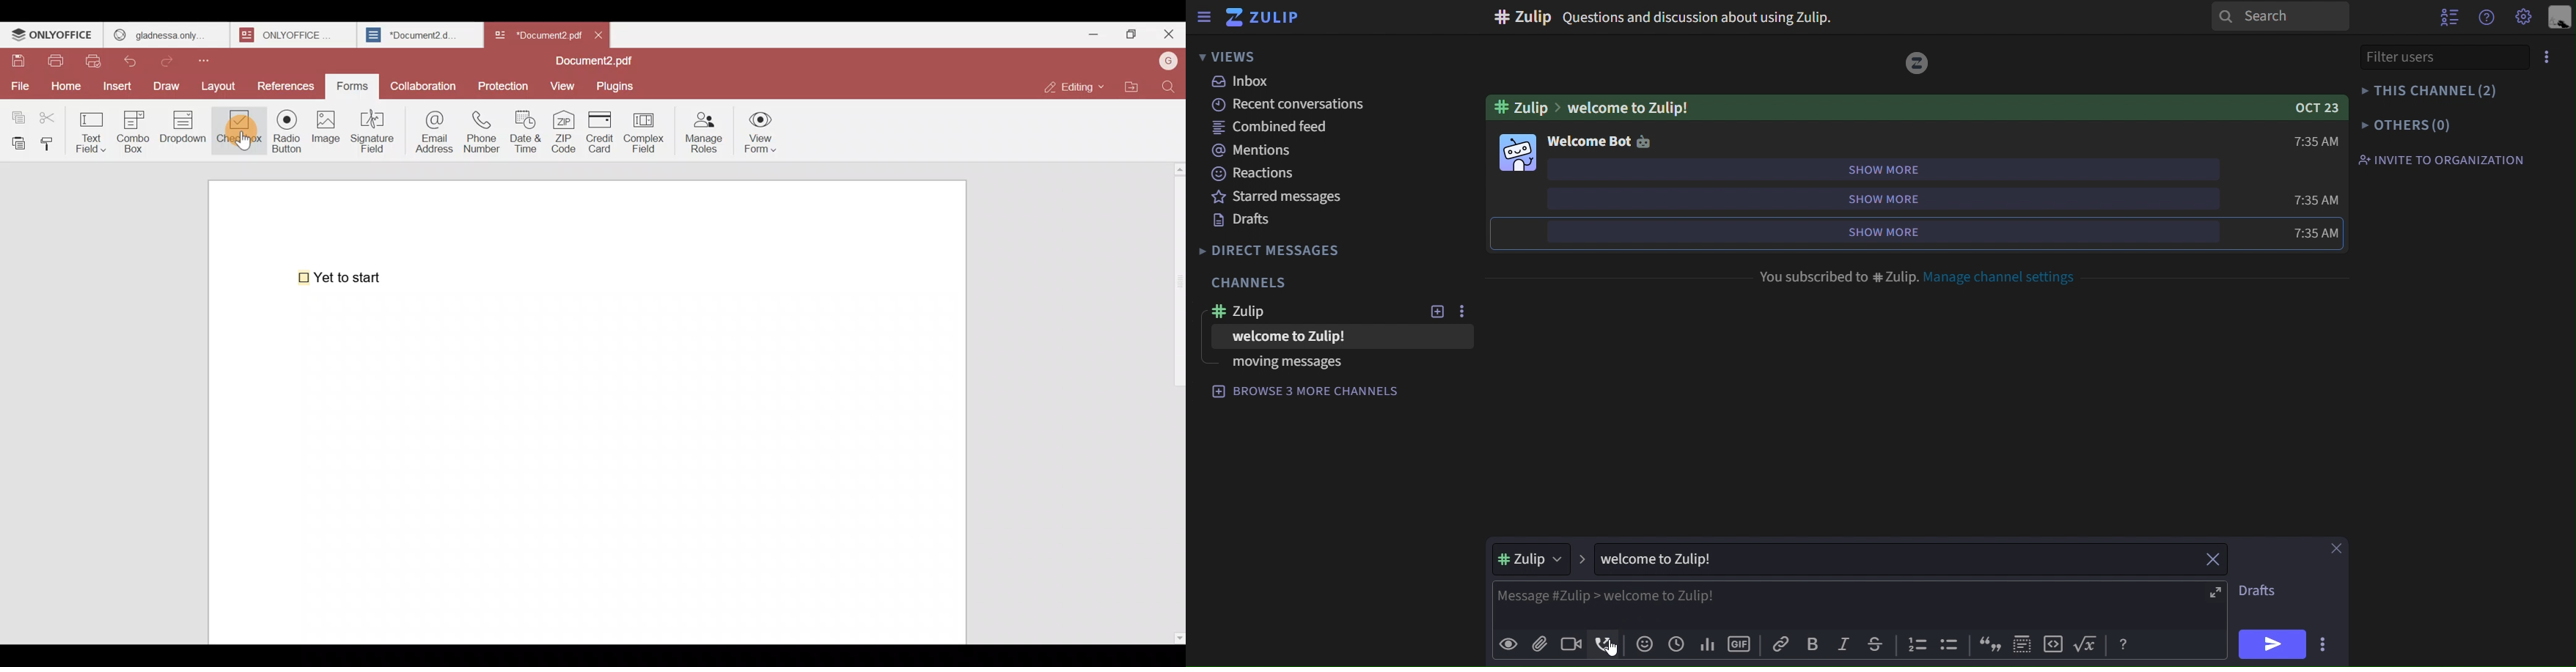  Describe the element at coordinates (2429, 89) in the screenshot. I see `this channel (2)` at that location.